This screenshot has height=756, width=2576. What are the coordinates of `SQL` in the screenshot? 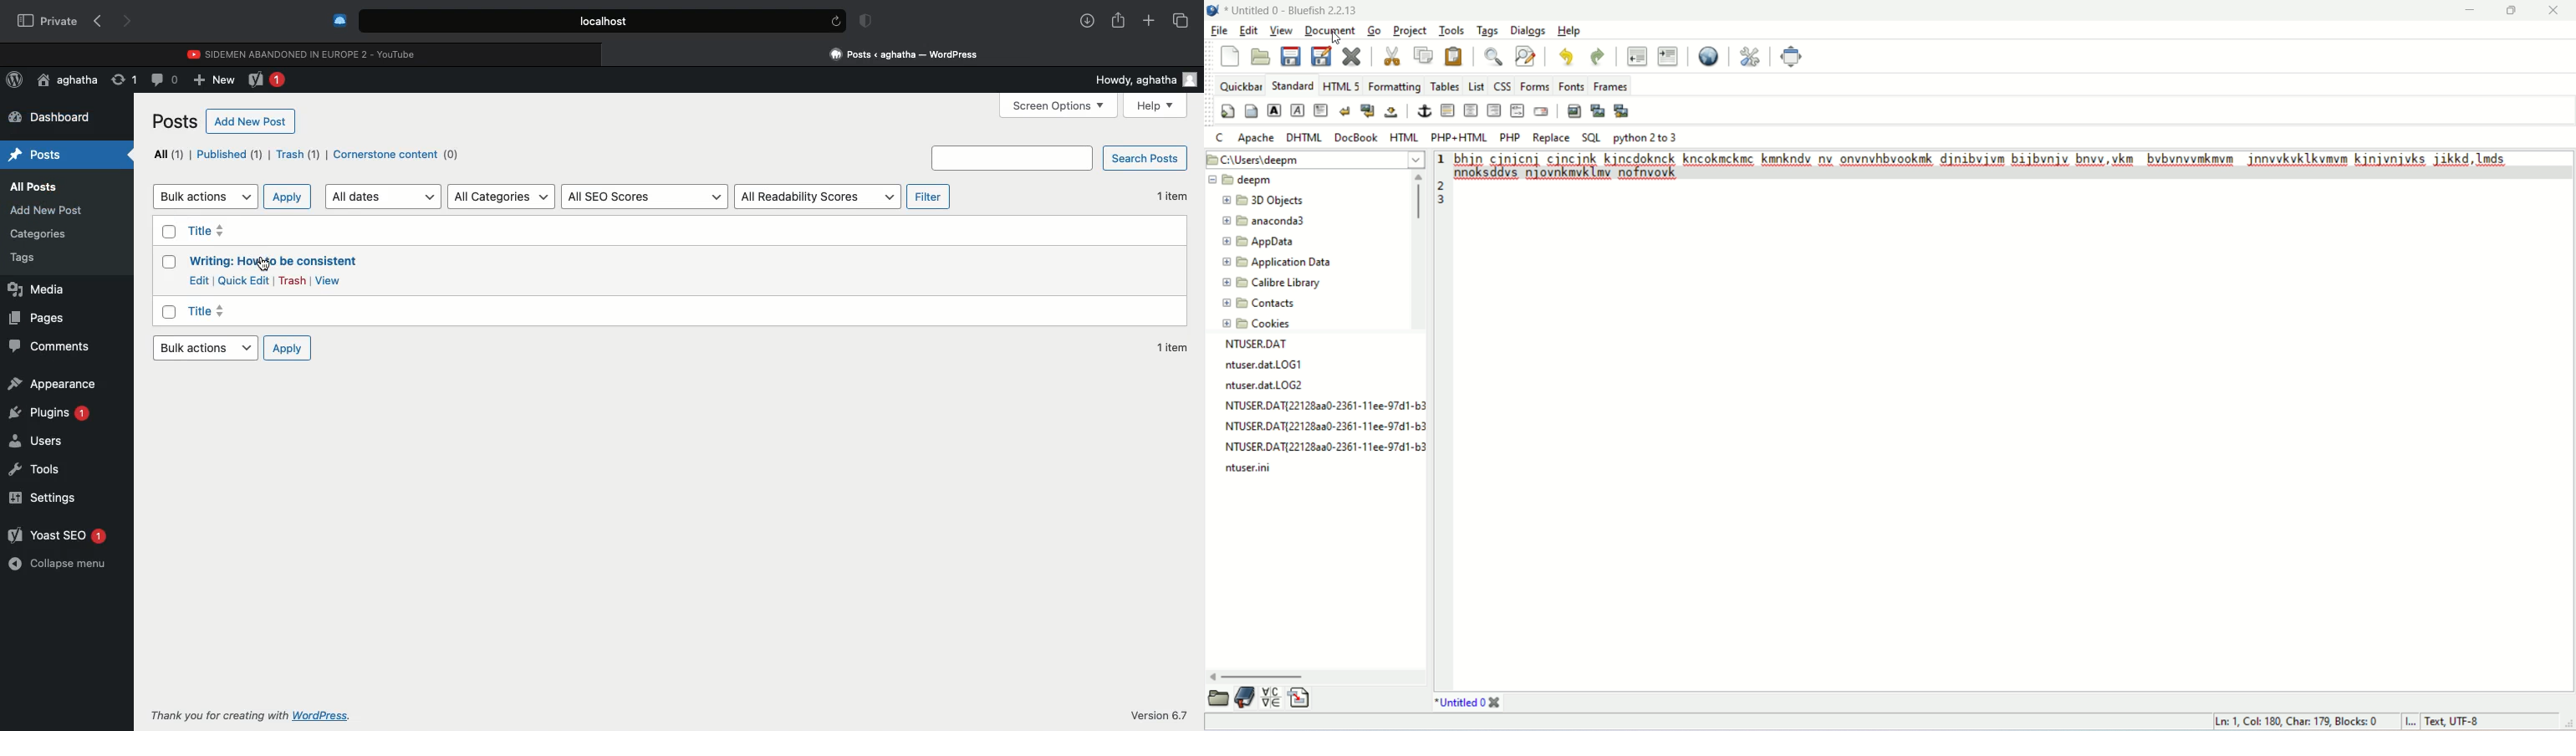 It's located at (1591, 138).